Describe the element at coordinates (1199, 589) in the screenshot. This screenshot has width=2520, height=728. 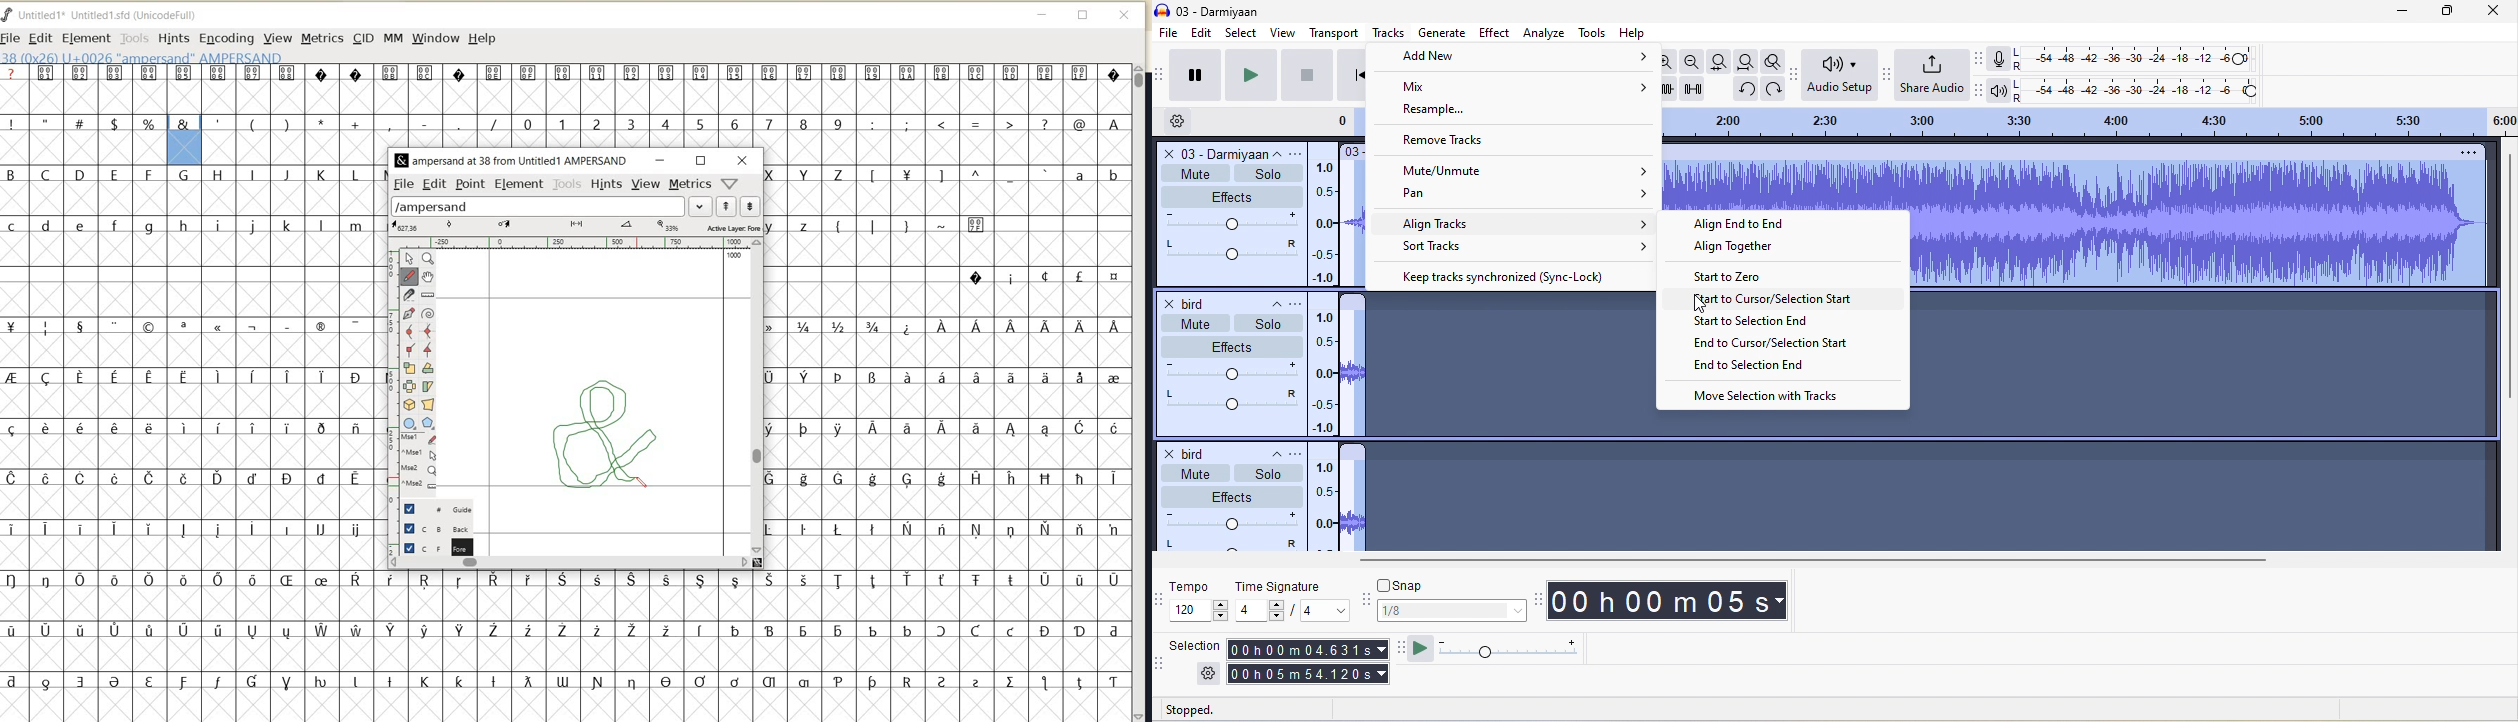
I see `tempo` at that location.